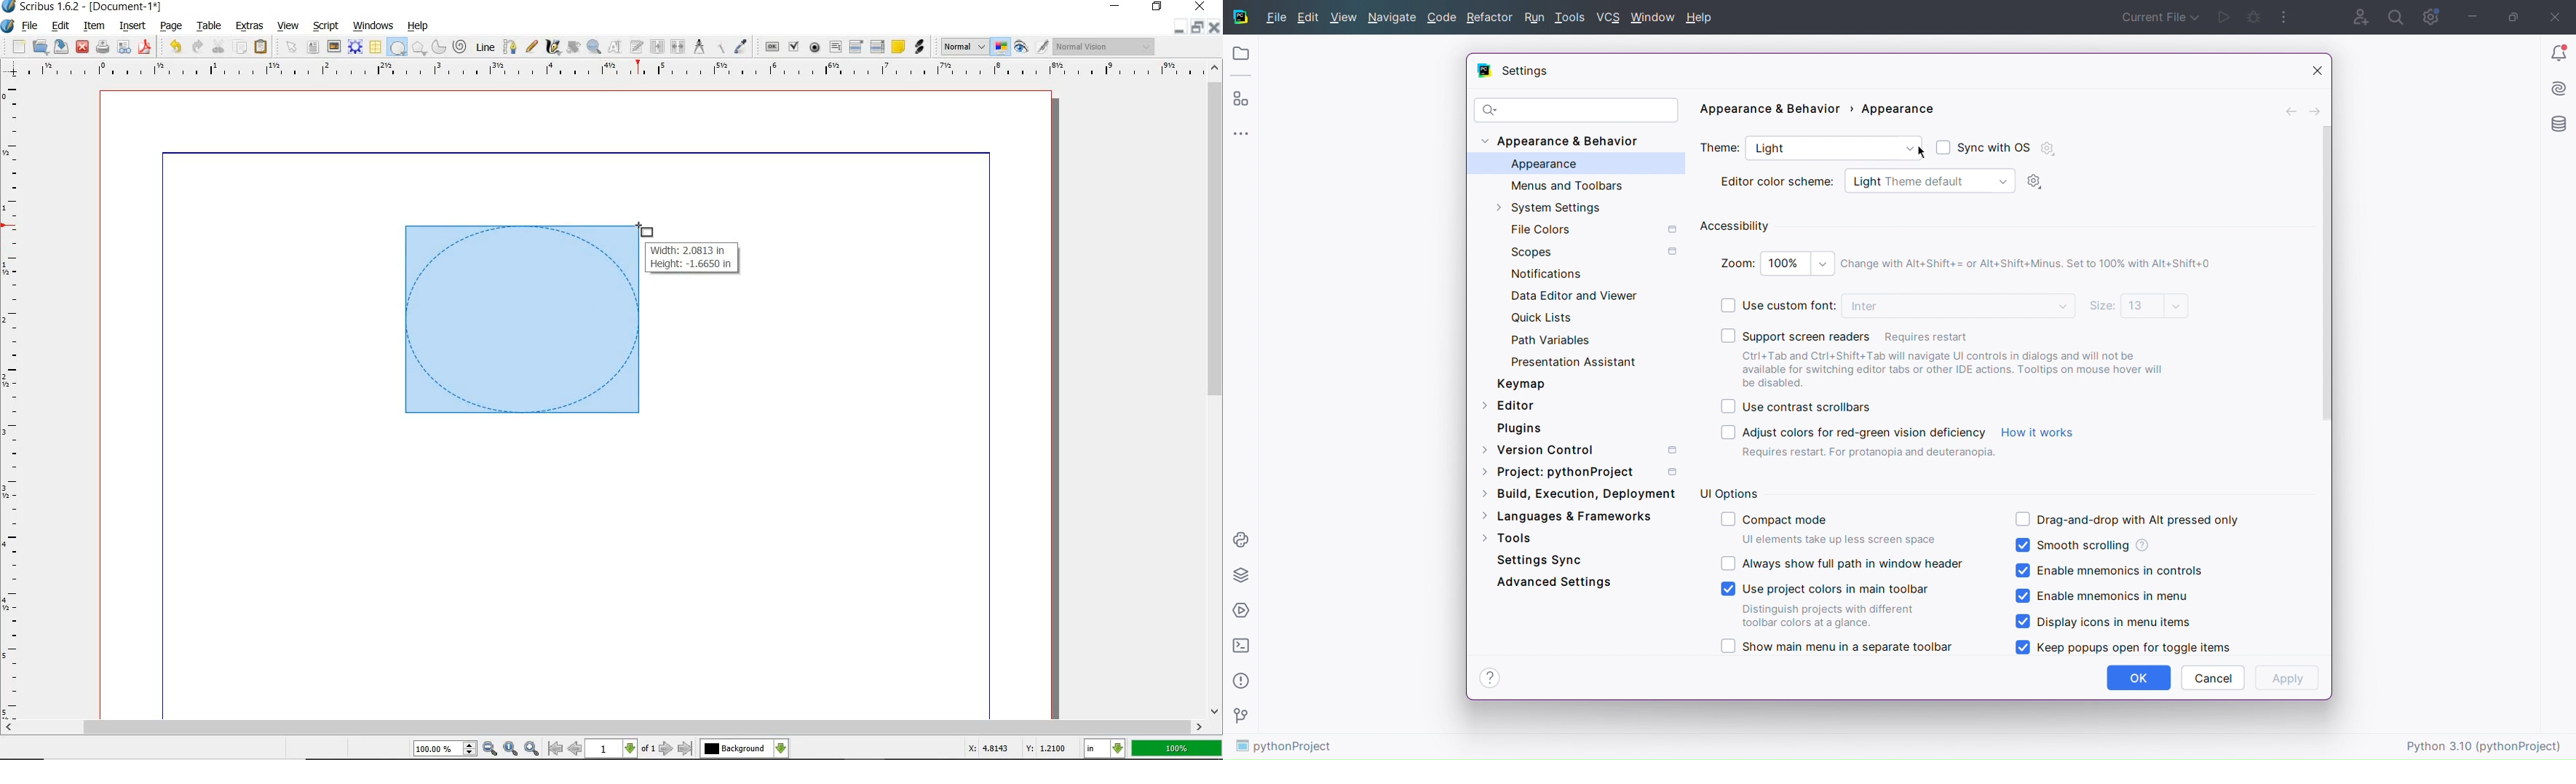  I want to click on Check Bugs, so click(2255, 16).